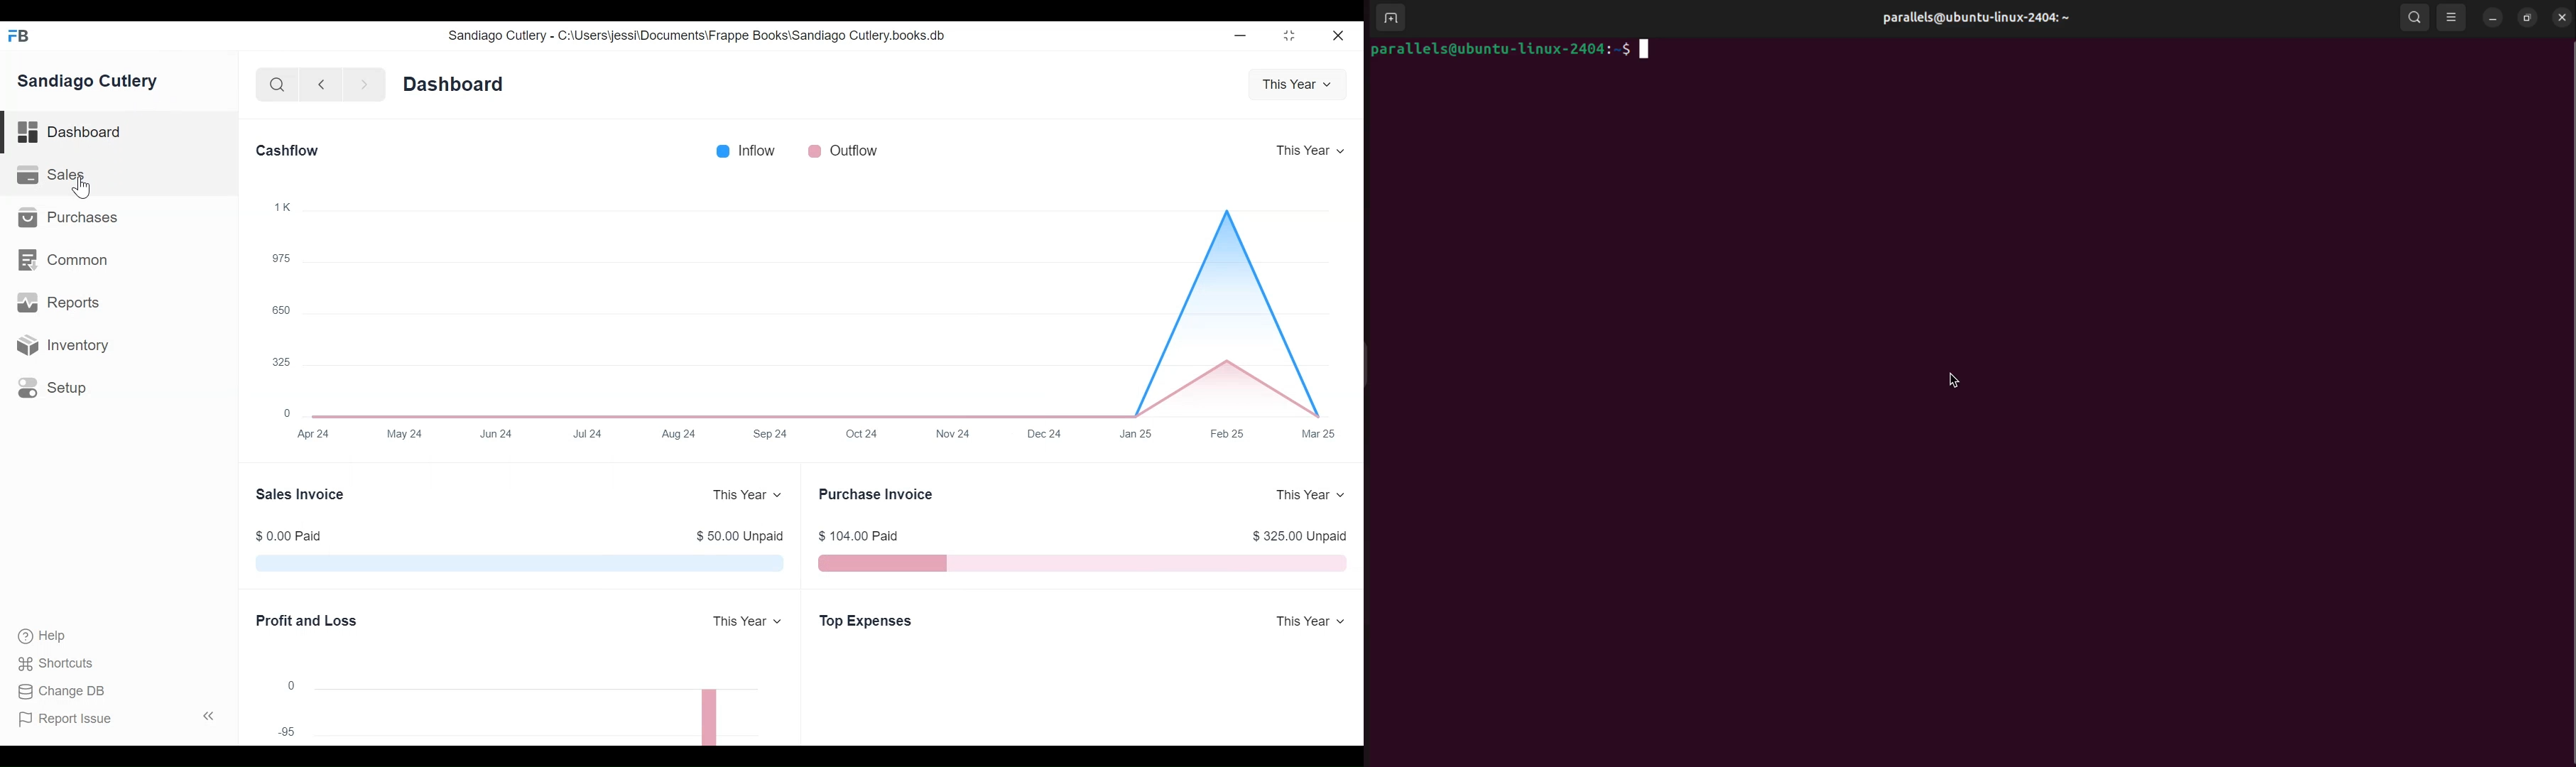  Describe the element at coordinates (1339, 36) in the screenshot. I see `close` at that location.